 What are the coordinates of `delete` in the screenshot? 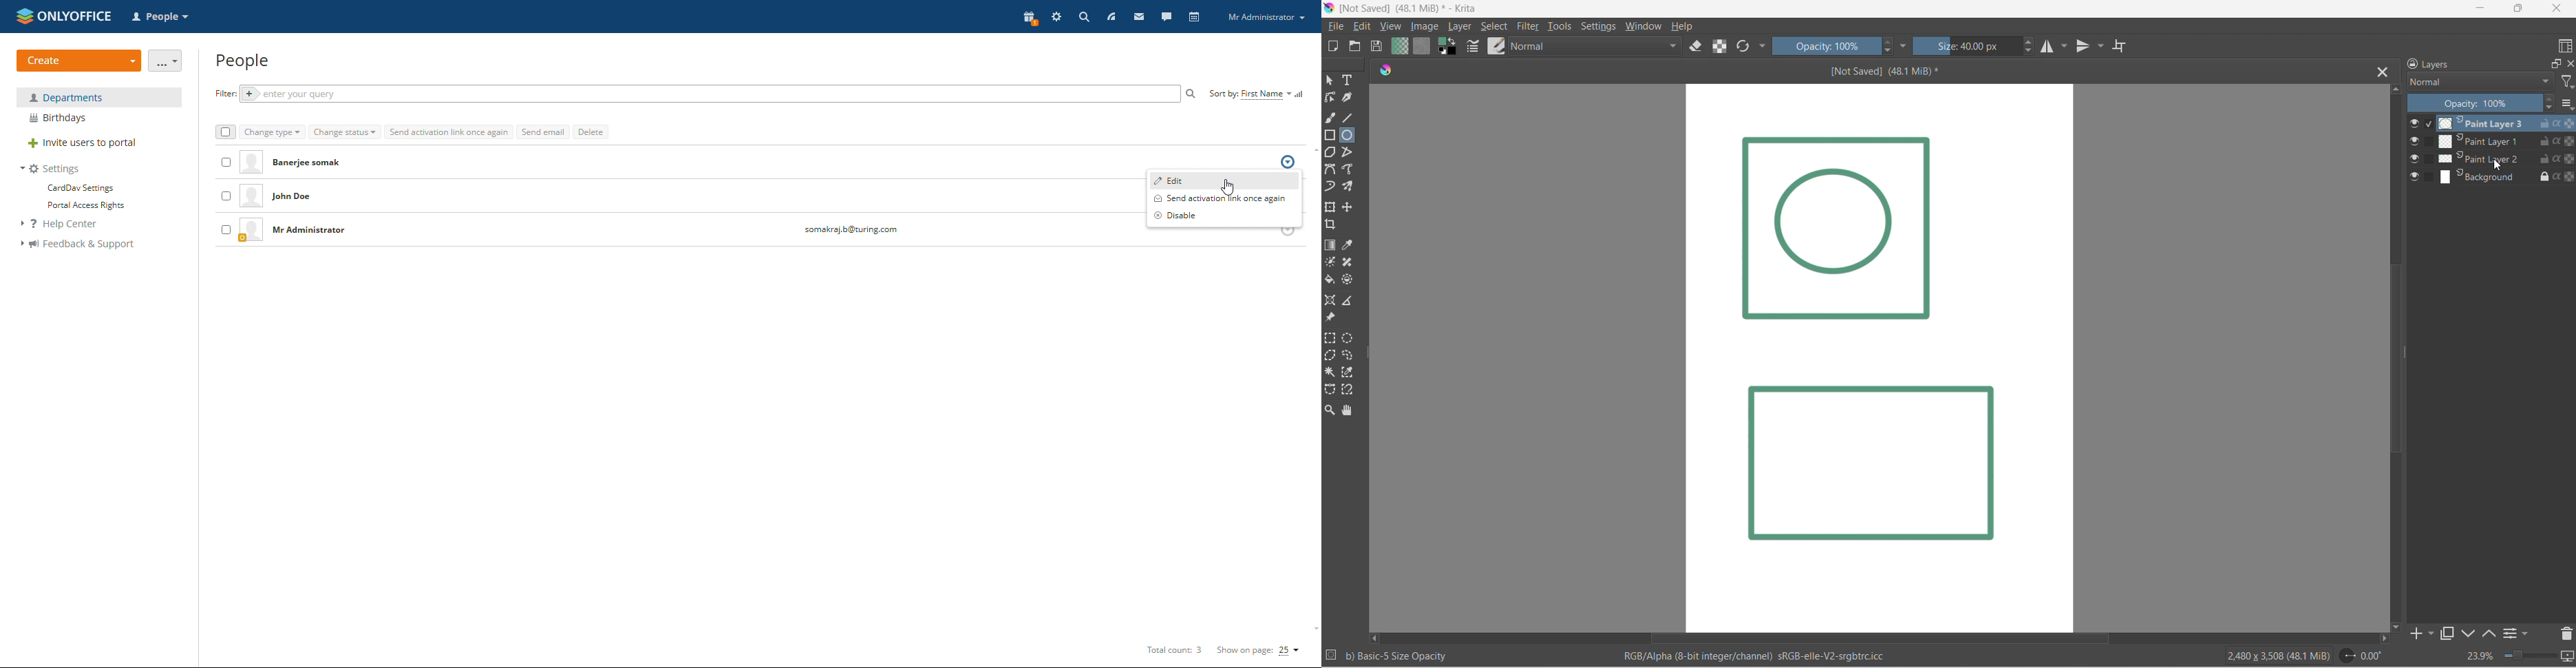 It's located at (2569, 632).